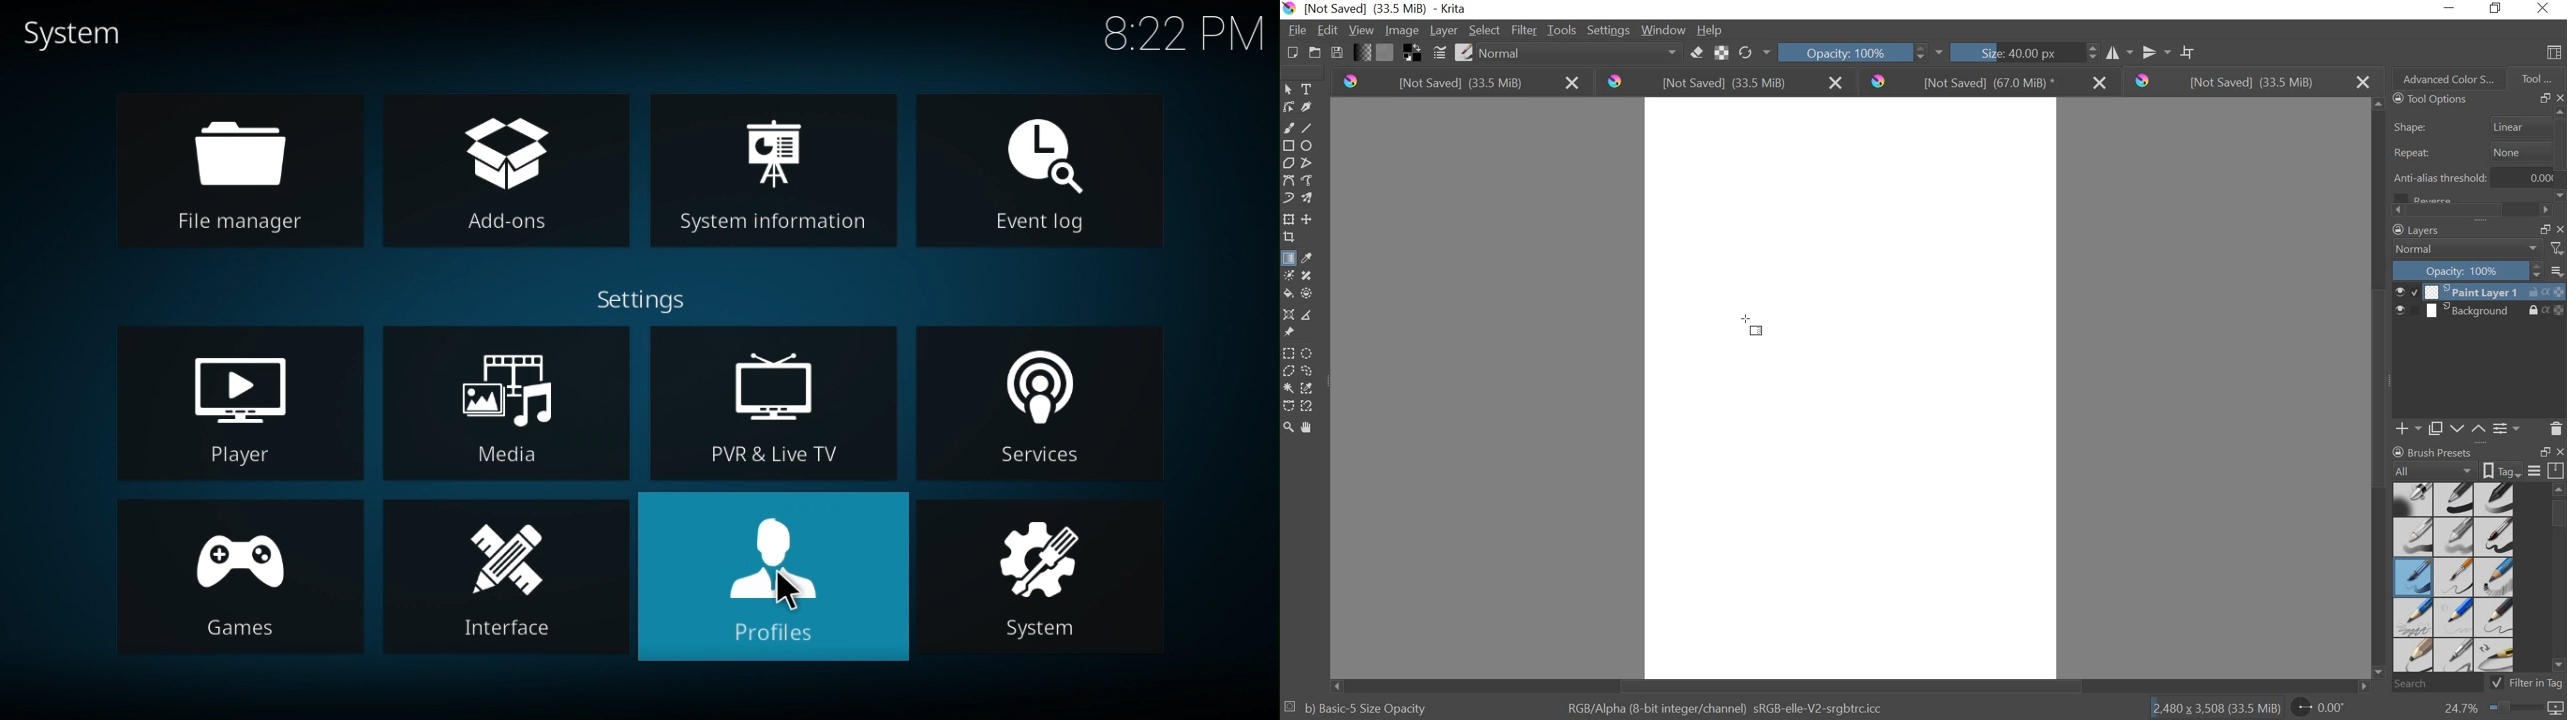 Image resolution: width=2576 pixels, height=728 pixels. What do you see at coordinates (1288, 144) in the screenshot?
I see `rectangle` at bounding box center [1288, 144].